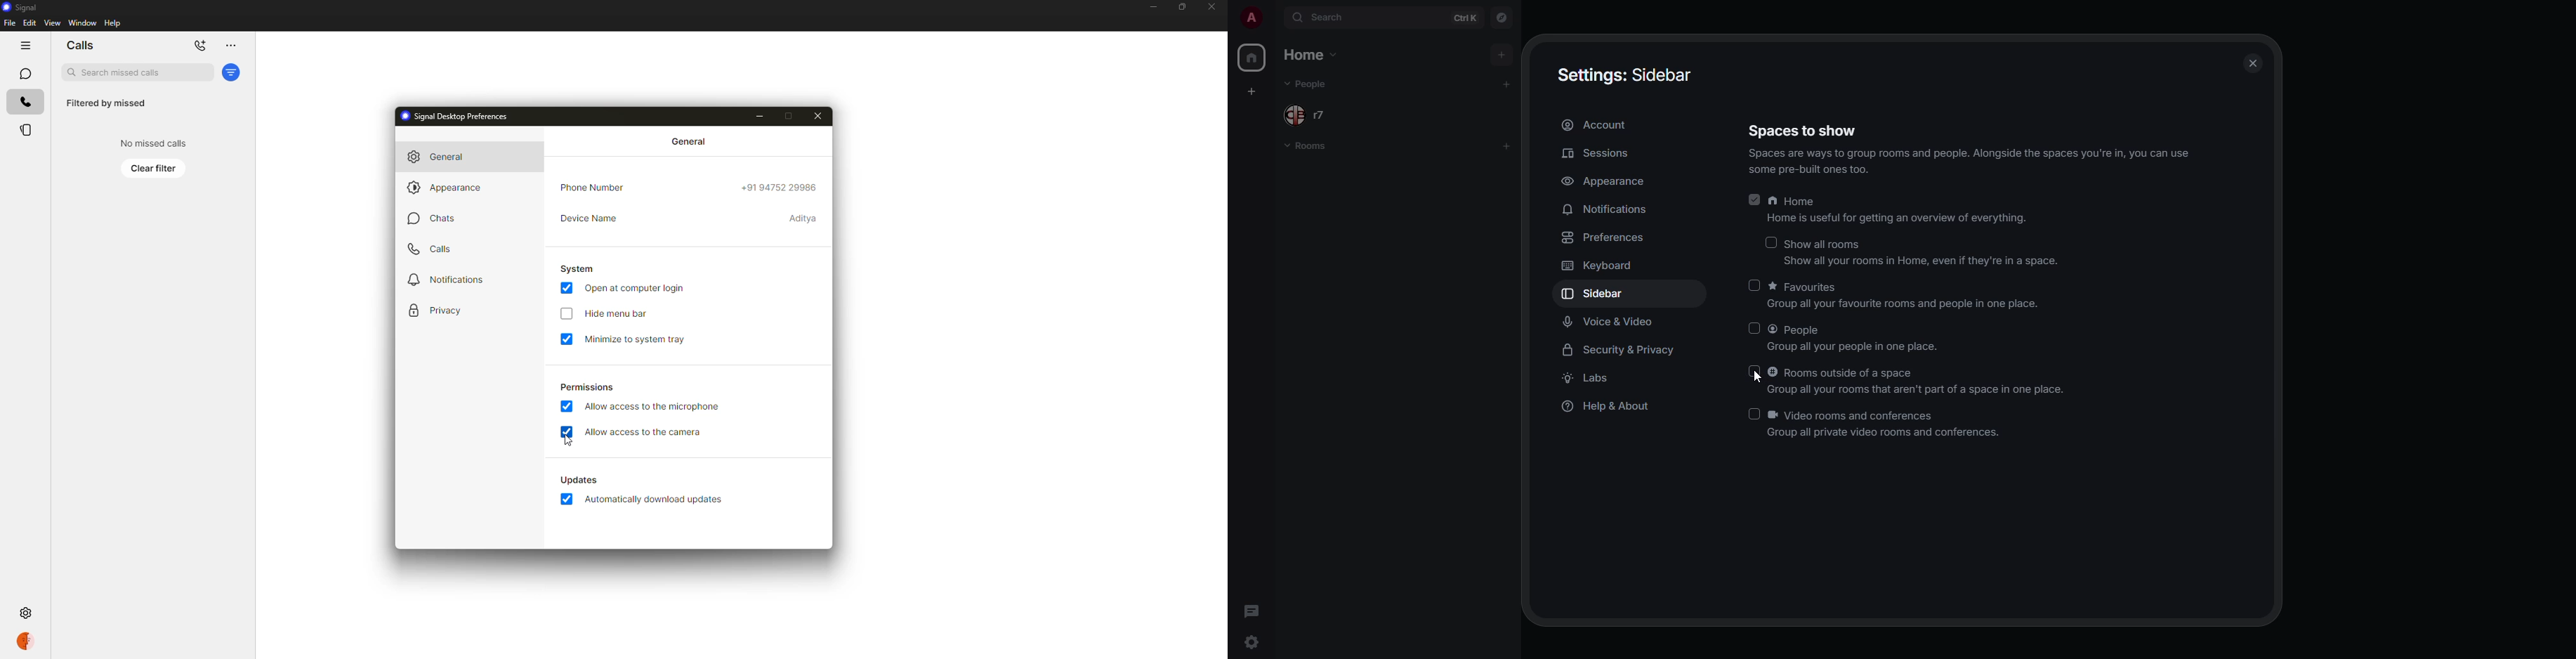  What do you see at coordinates (1754, 327) in the screenshot?
I see `click to enable` at bounding box center [1754, 327].